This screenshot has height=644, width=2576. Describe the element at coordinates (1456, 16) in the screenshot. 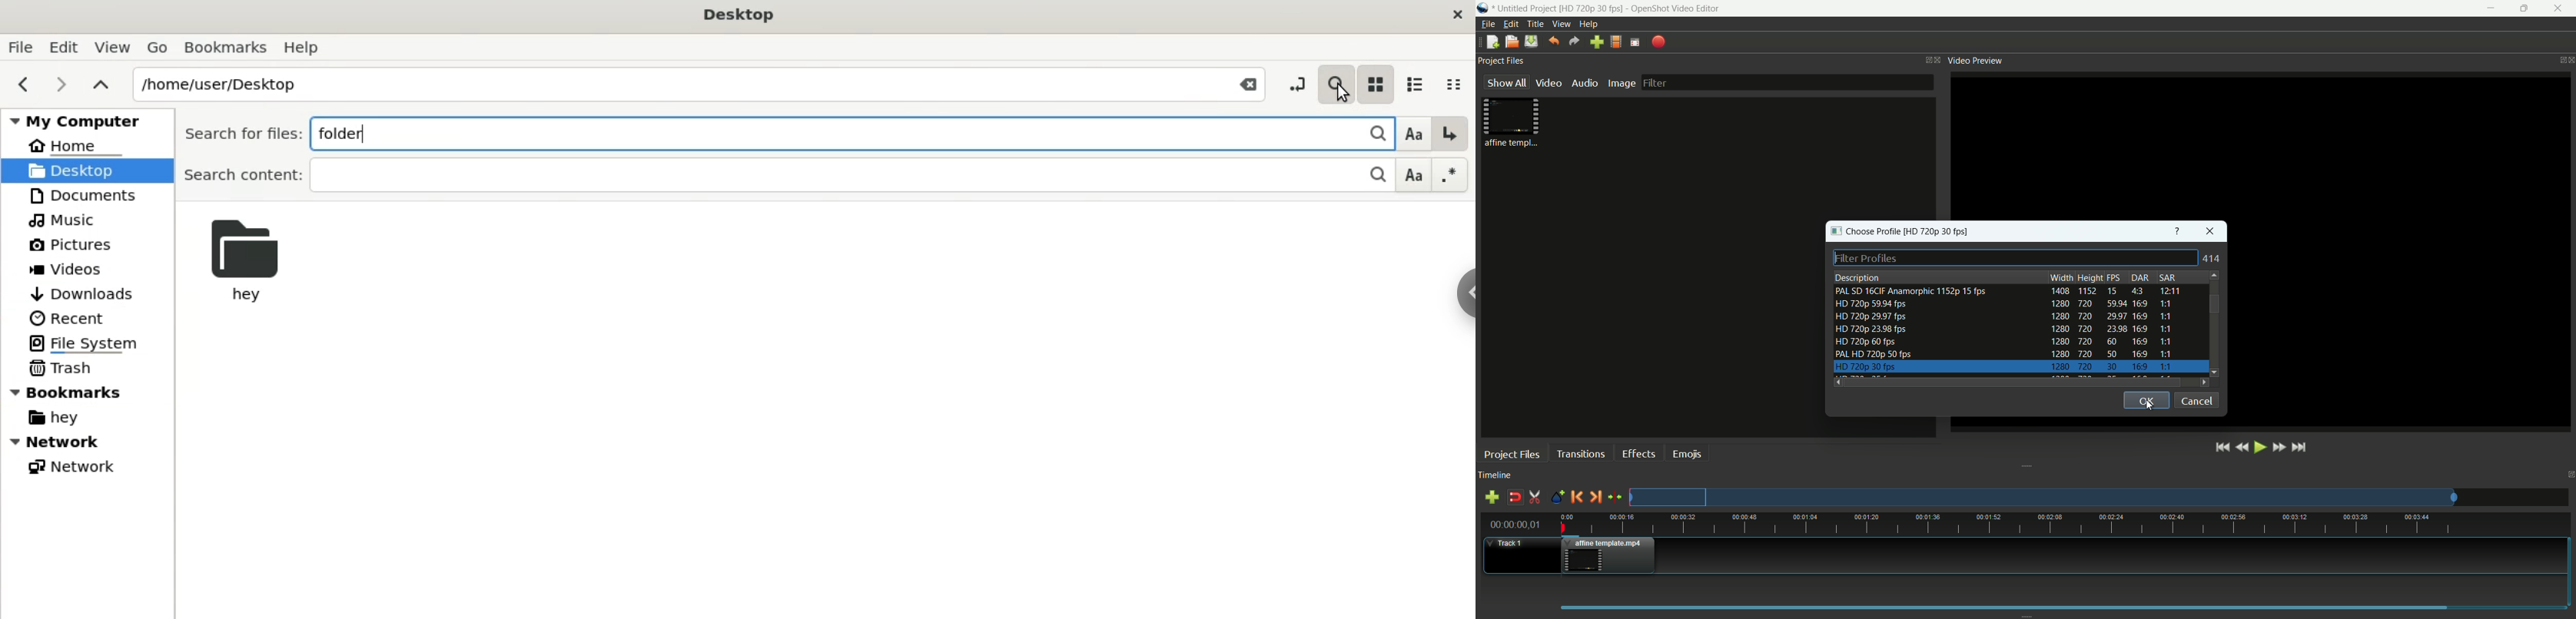

I see `close` at that location.